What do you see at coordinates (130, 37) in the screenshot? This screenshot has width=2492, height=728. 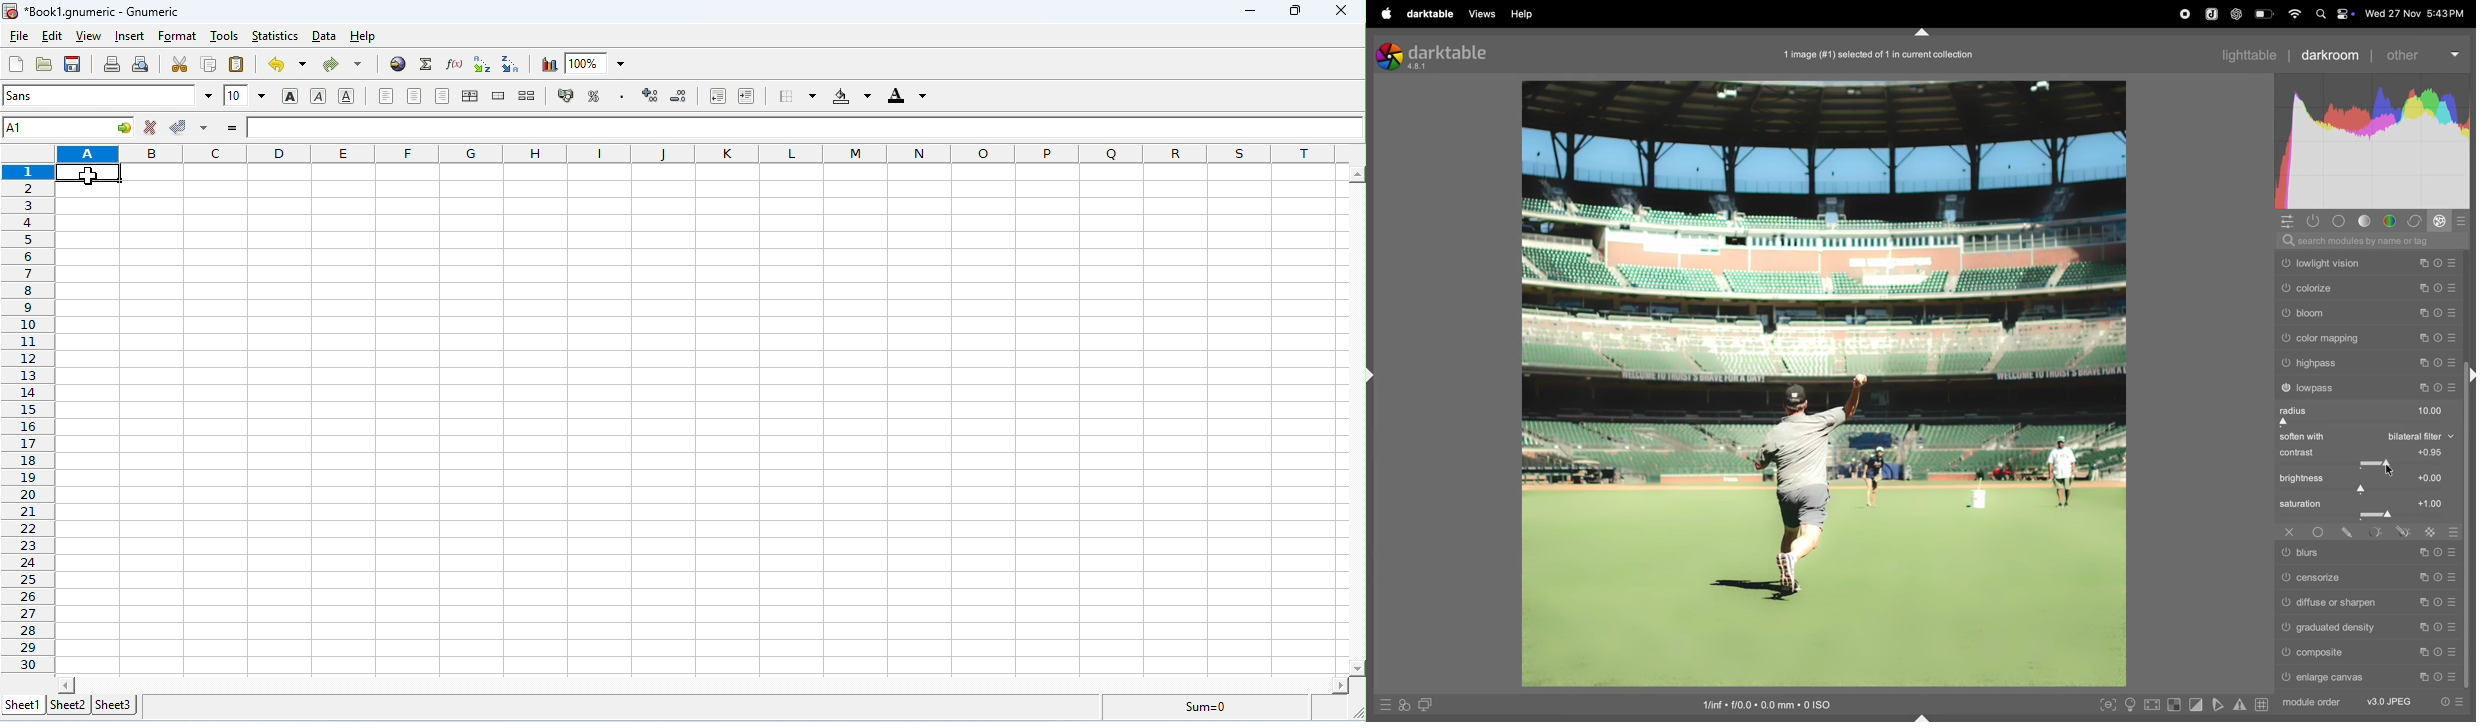 I see `insert` at bounding box center [130, 37].